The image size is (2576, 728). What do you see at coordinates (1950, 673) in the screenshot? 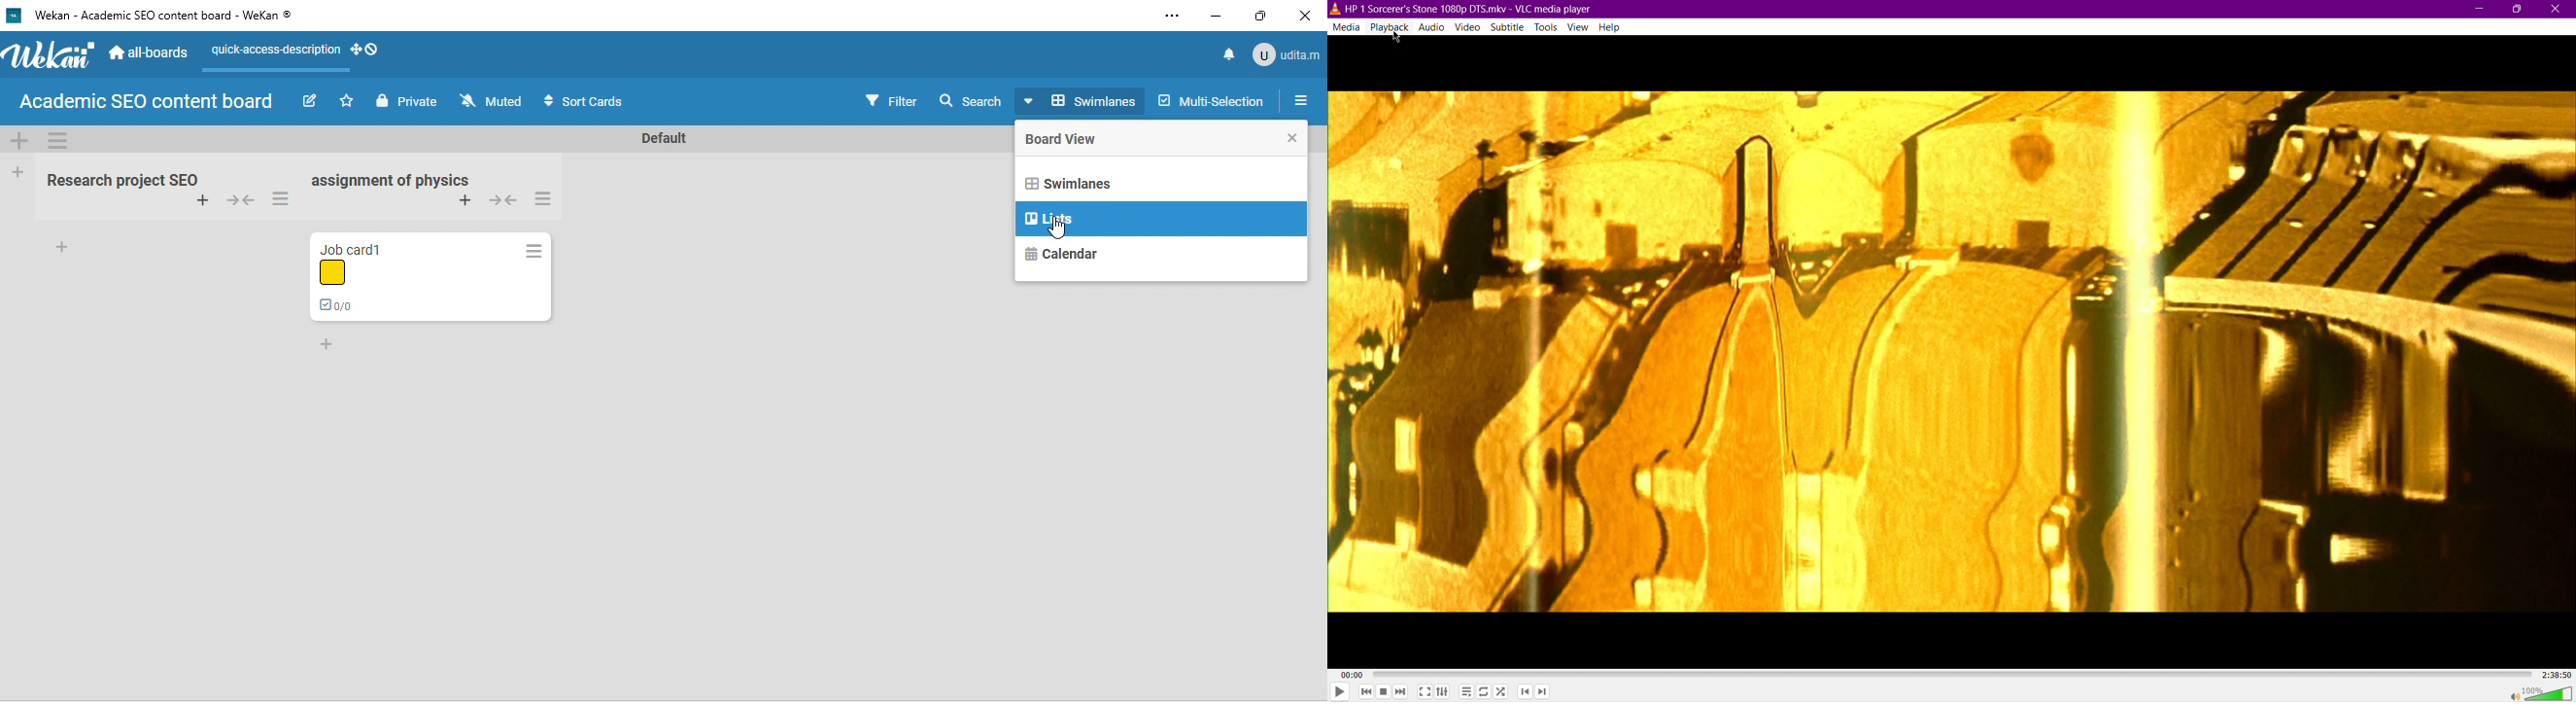
I see `Timeline` at bounding box center [1950, 673].